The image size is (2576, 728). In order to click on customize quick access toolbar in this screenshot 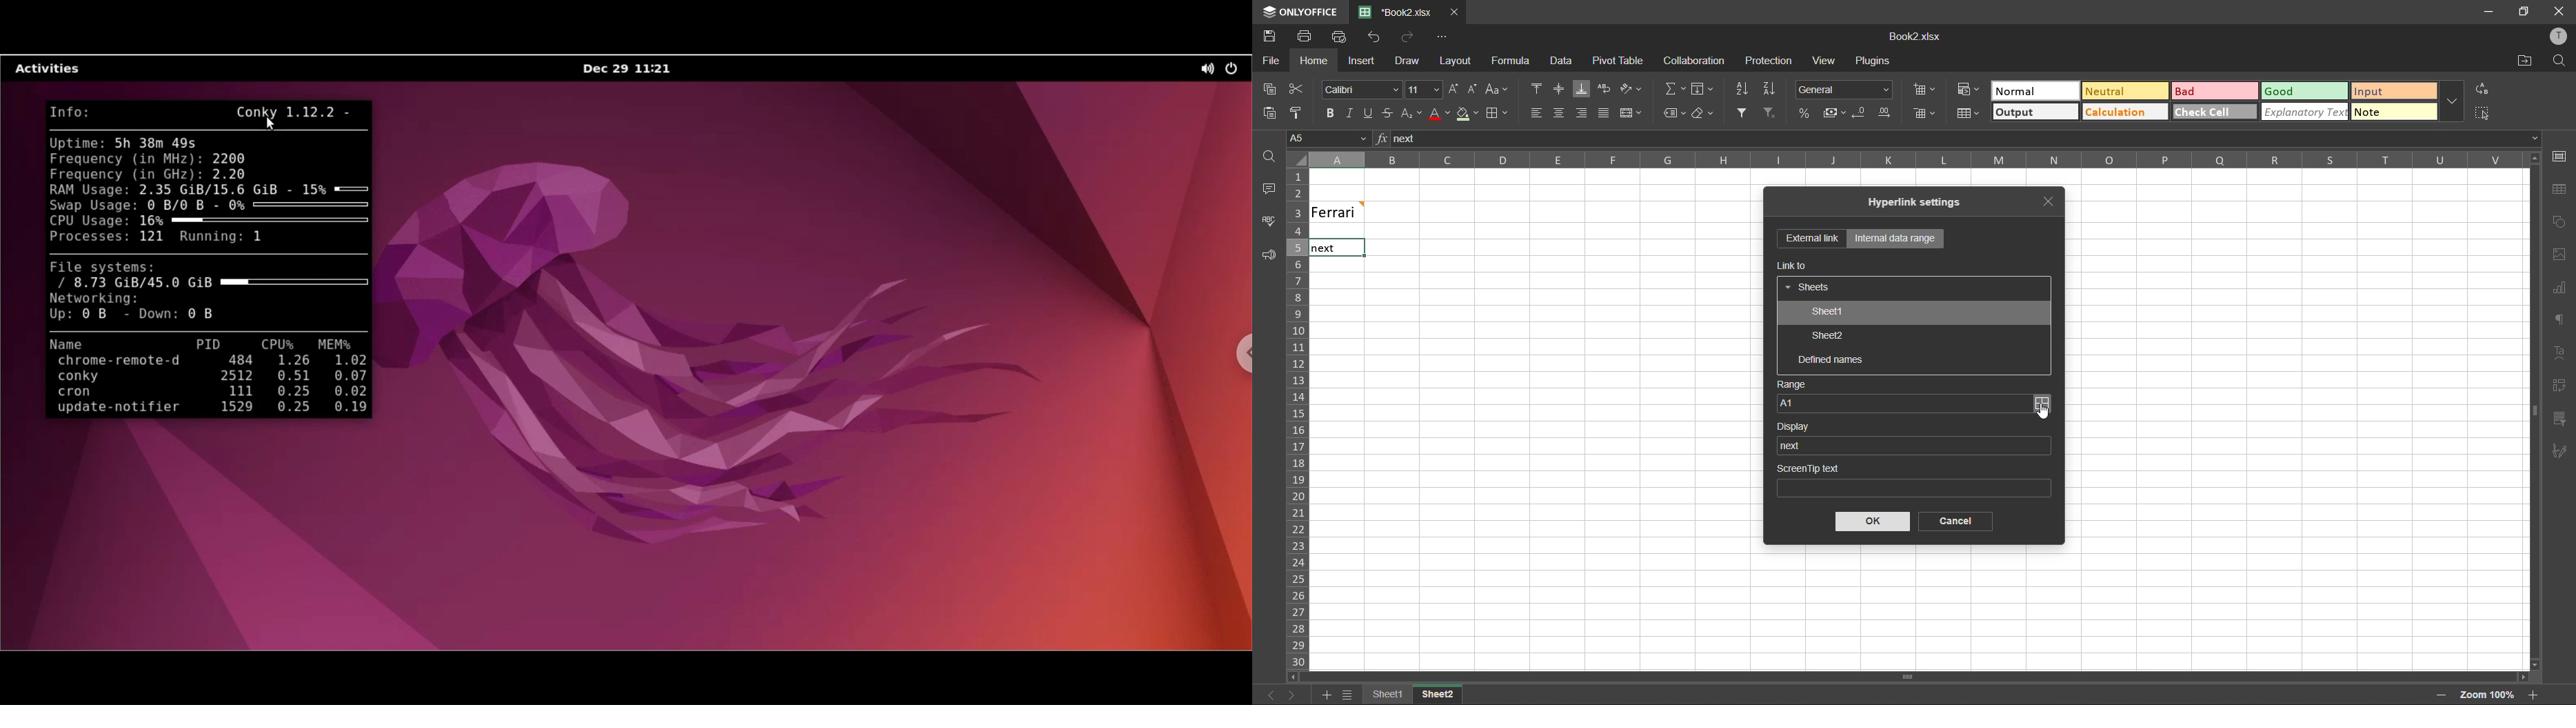, I will do `click(1440, 39)`.